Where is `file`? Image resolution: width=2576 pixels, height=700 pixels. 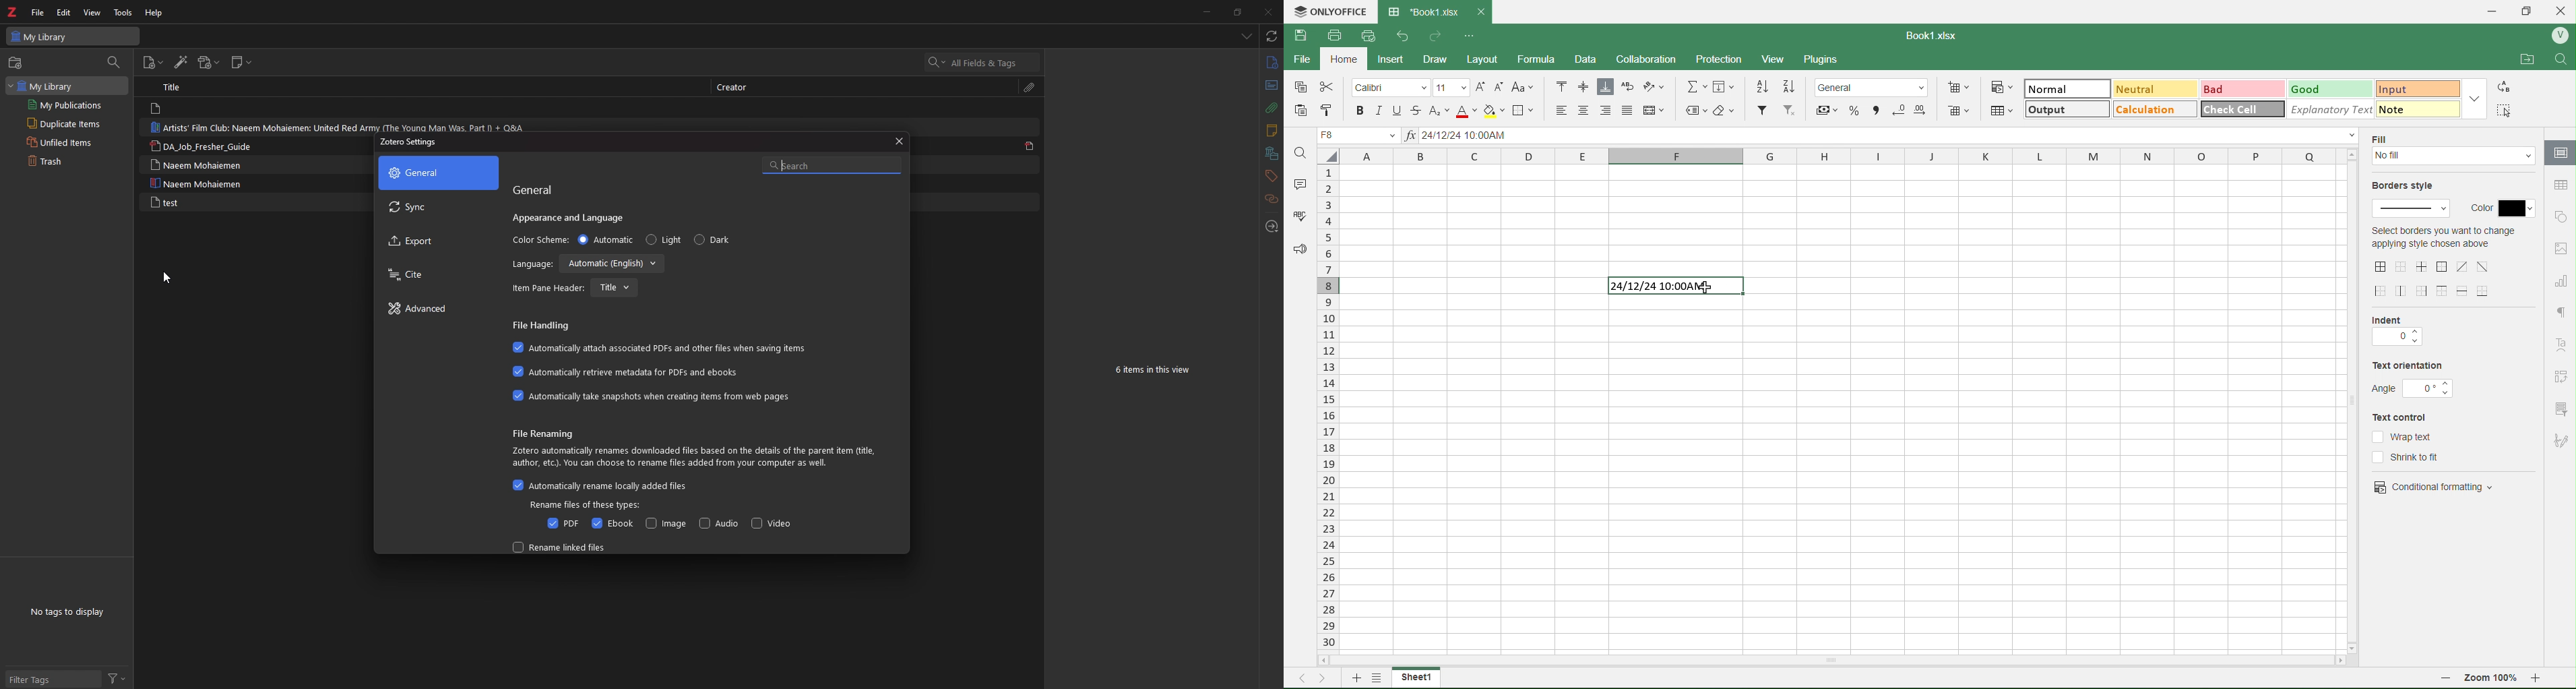 file is located at coordinates (37, 12).